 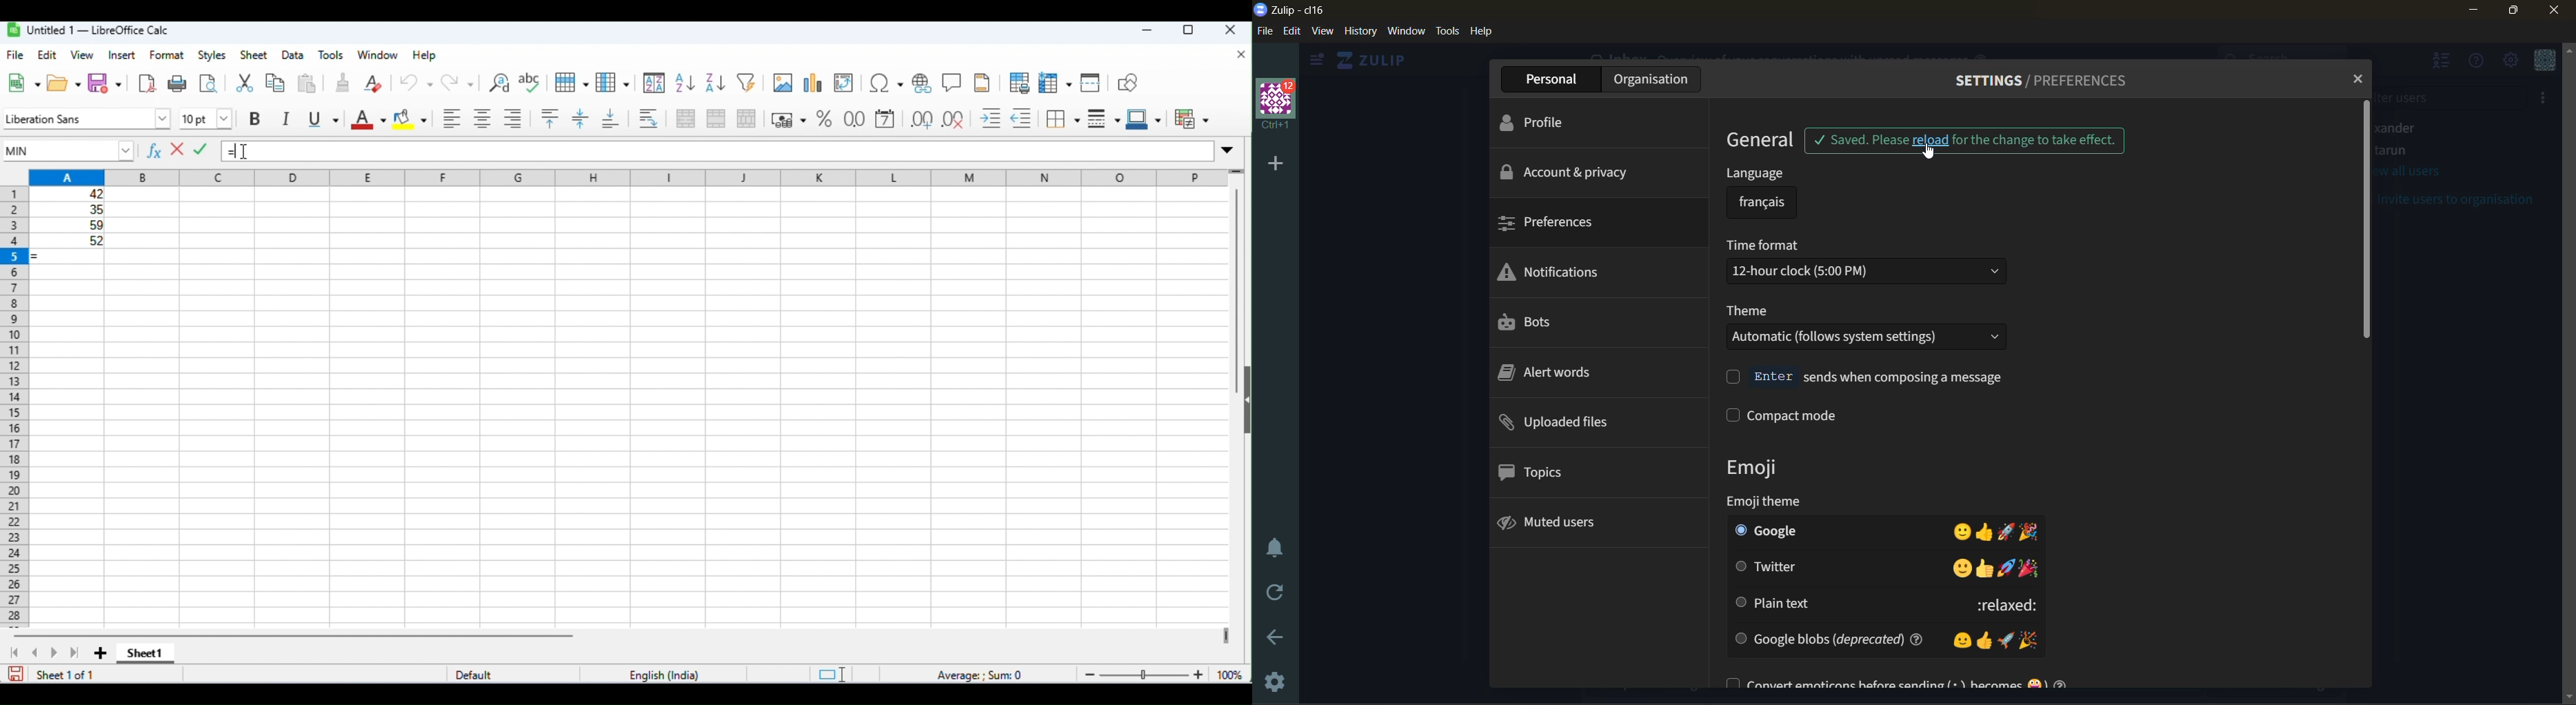 I want to click on reject, so click(x=179, y=149).